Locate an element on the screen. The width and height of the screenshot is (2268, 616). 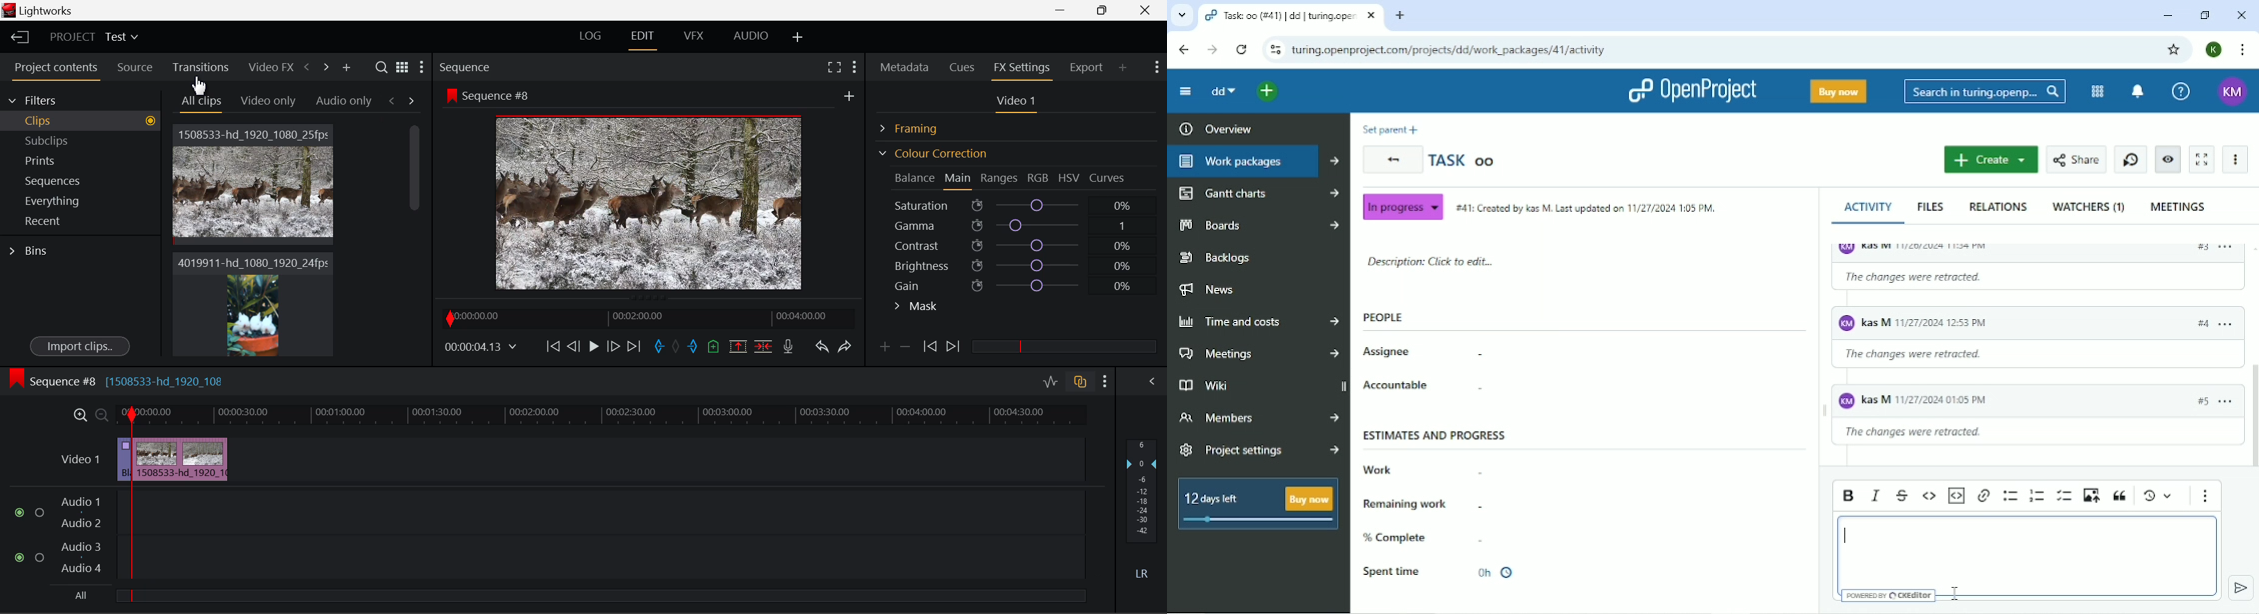
Back to Homepage is located at coordinates (16, 38).